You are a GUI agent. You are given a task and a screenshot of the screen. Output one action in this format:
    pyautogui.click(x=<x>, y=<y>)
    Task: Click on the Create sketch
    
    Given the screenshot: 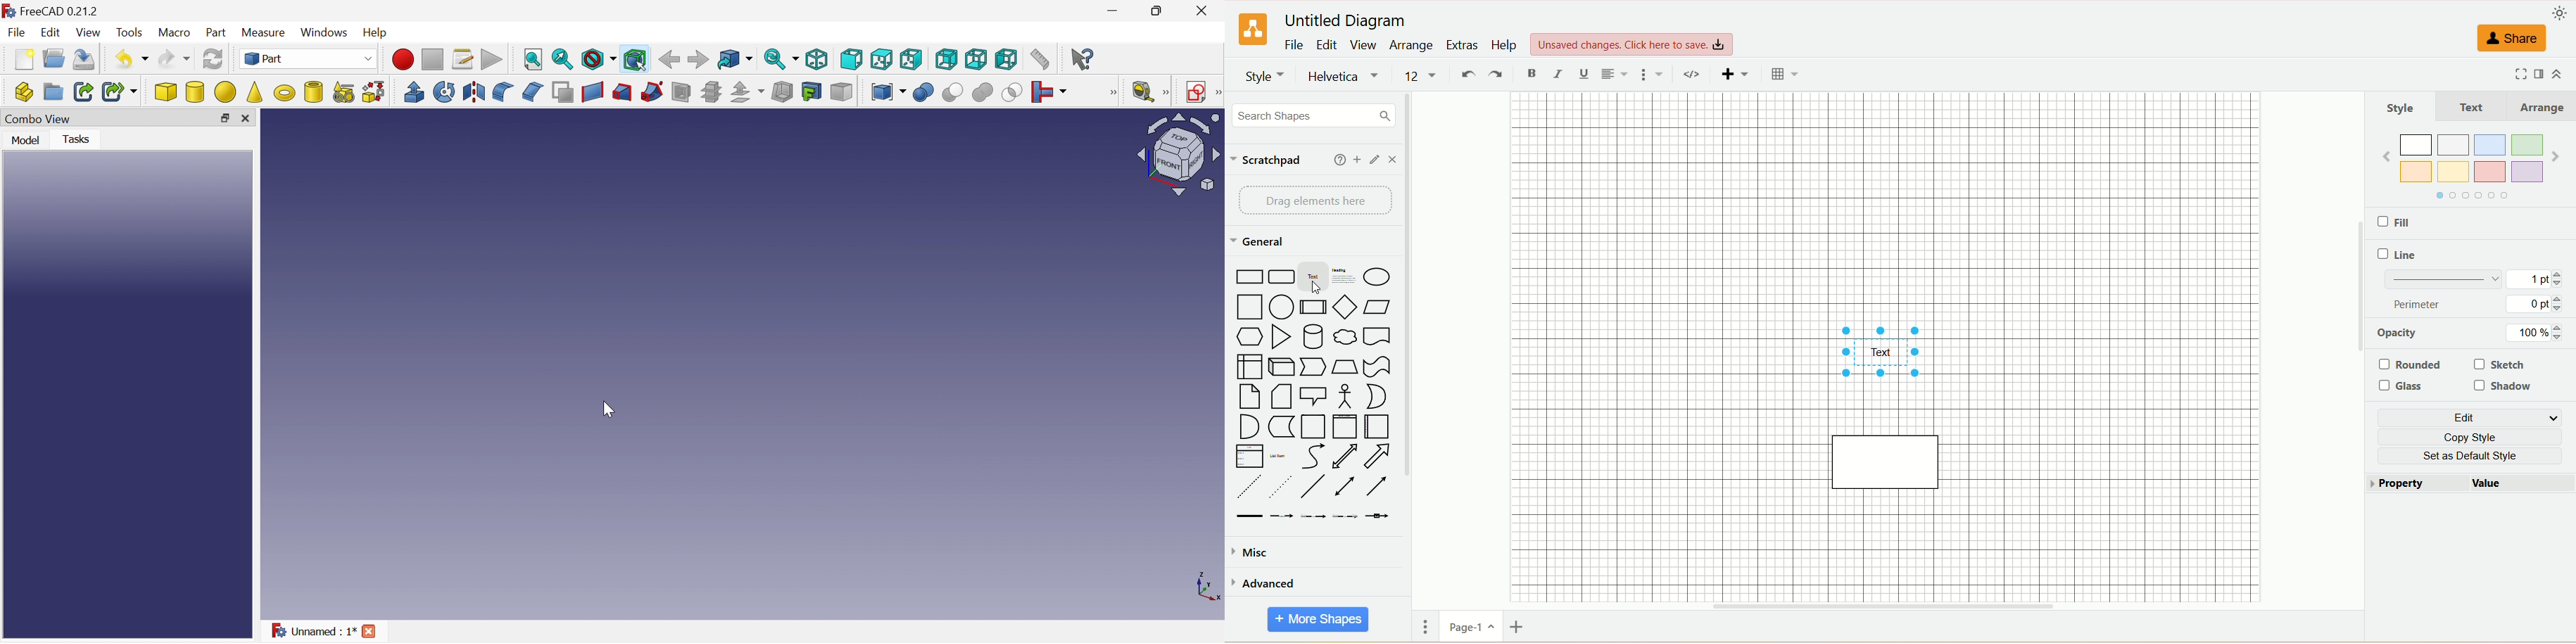 What is the action you would take?
    pyautogui.click(x=1197, y=92)
    